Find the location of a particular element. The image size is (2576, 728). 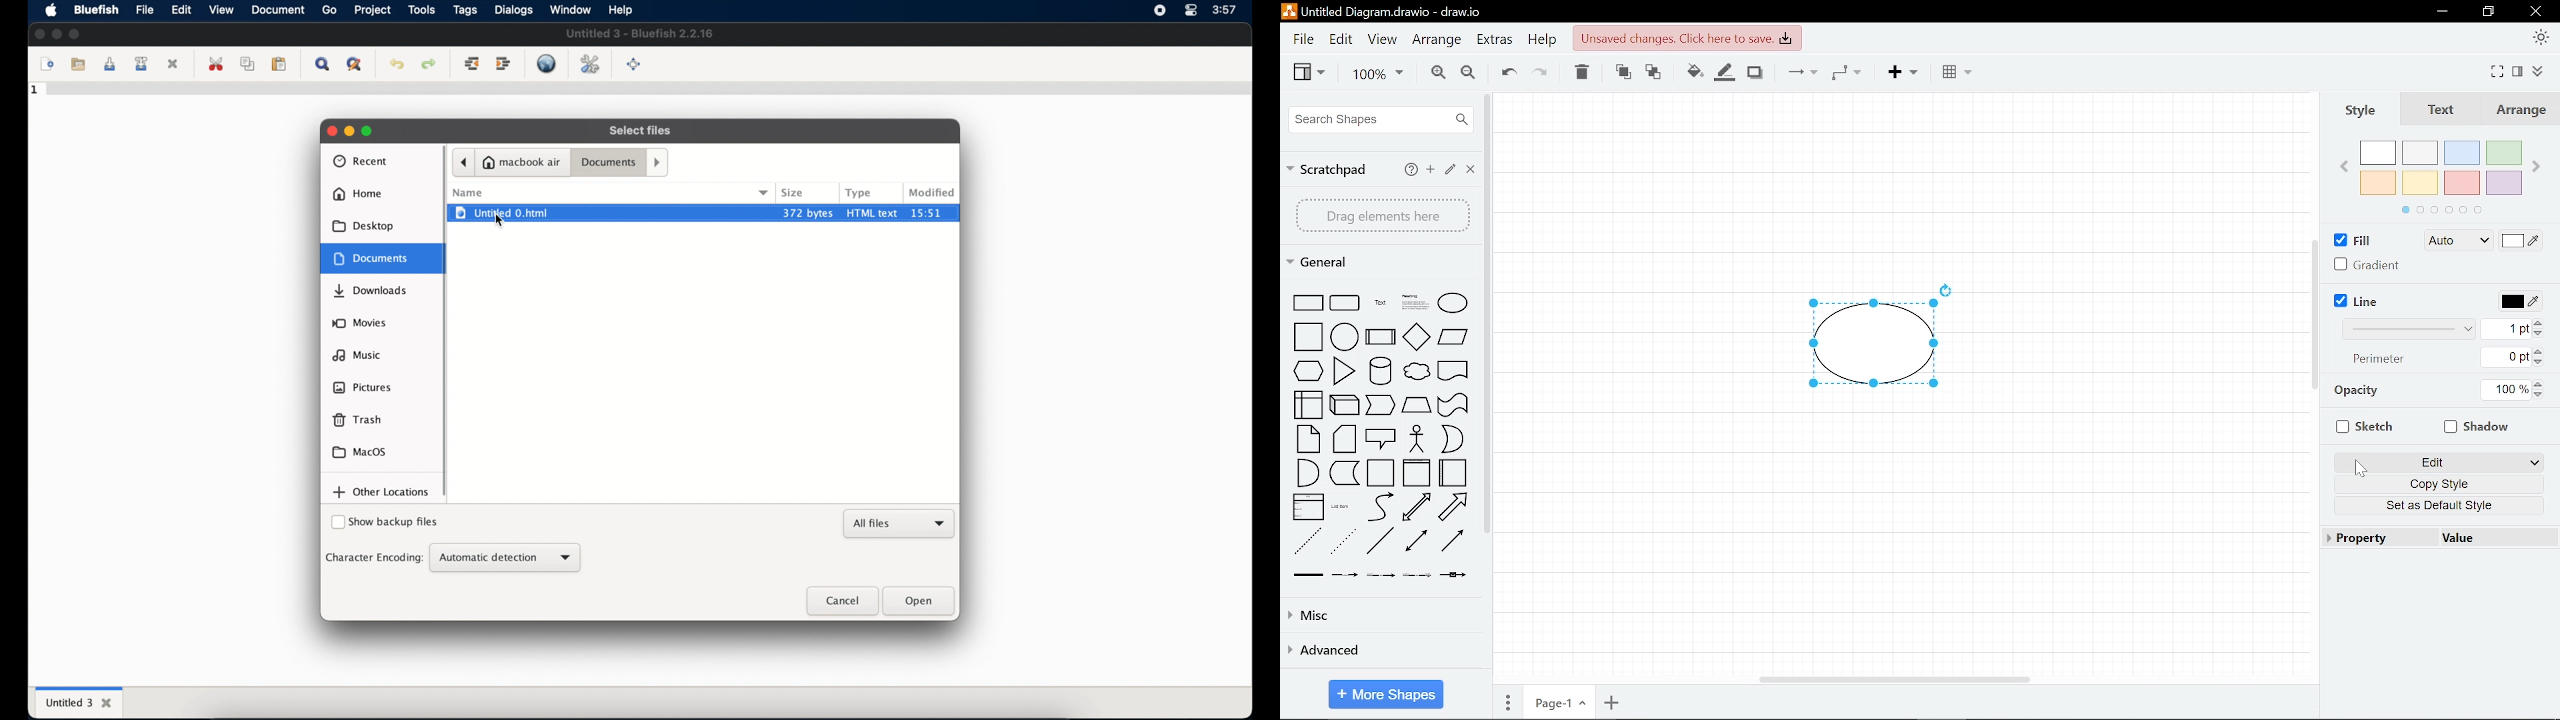

curved rectangle  is located at coordinates (1346, 302).